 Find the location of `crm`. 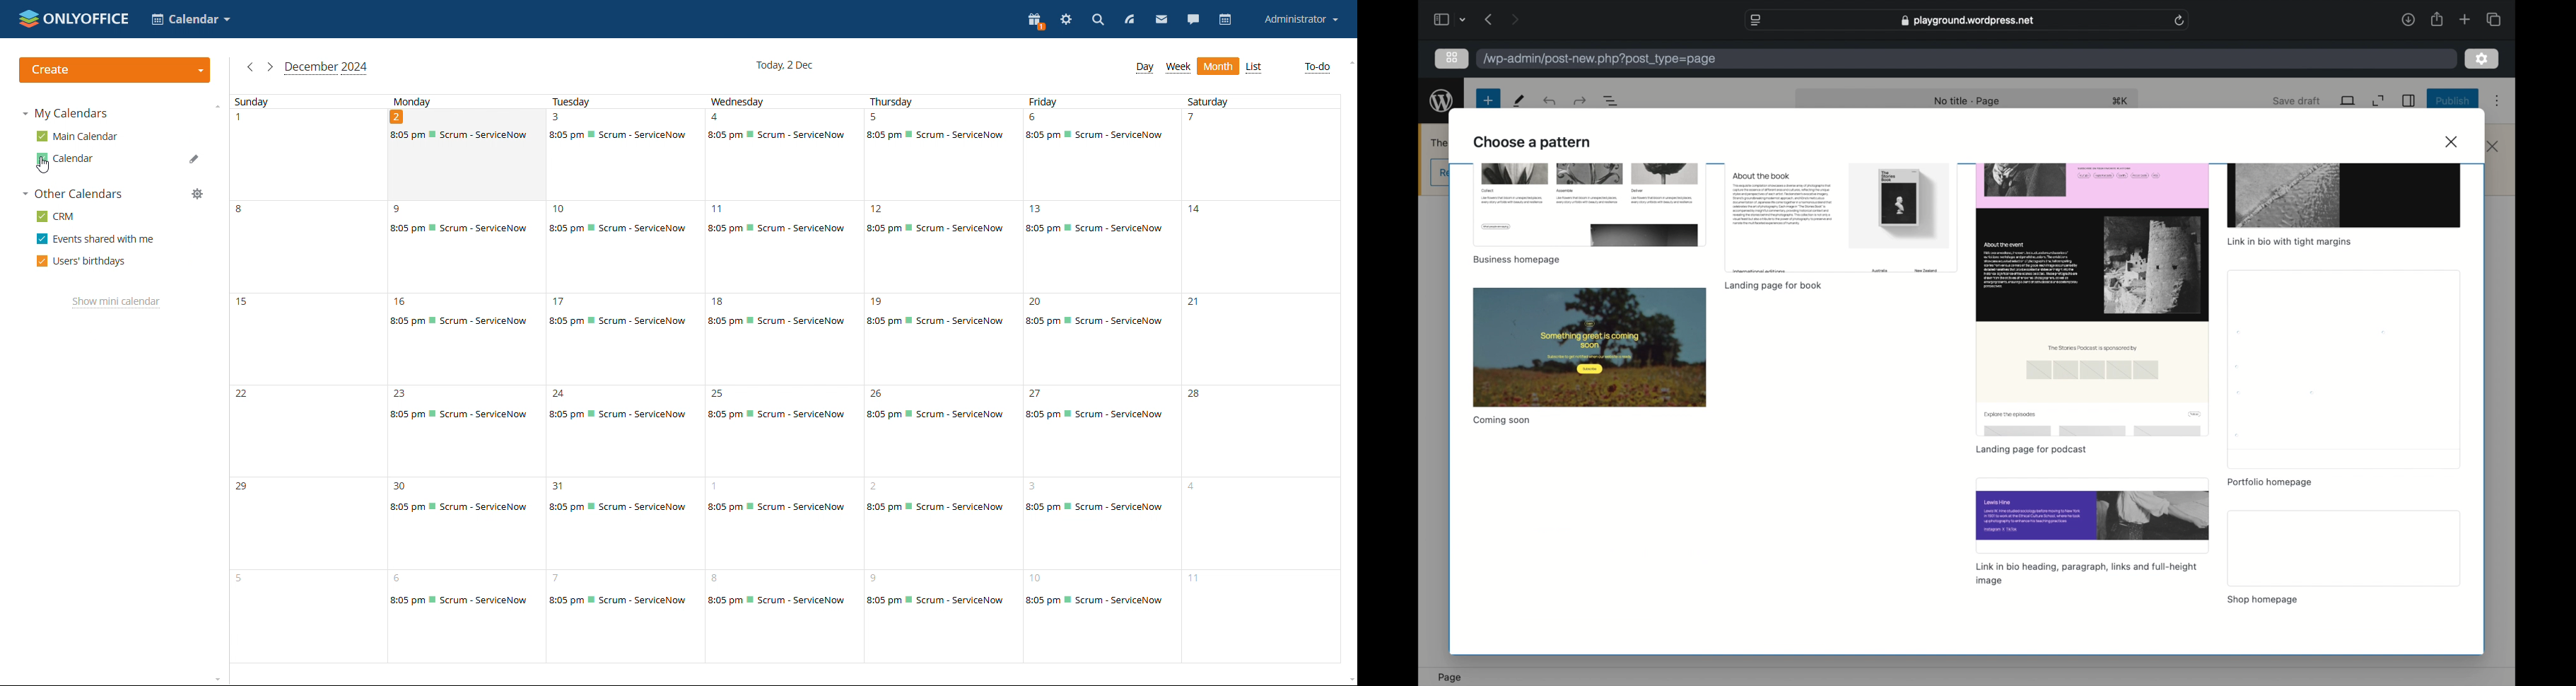

crm is located at coordinates (56, 216).